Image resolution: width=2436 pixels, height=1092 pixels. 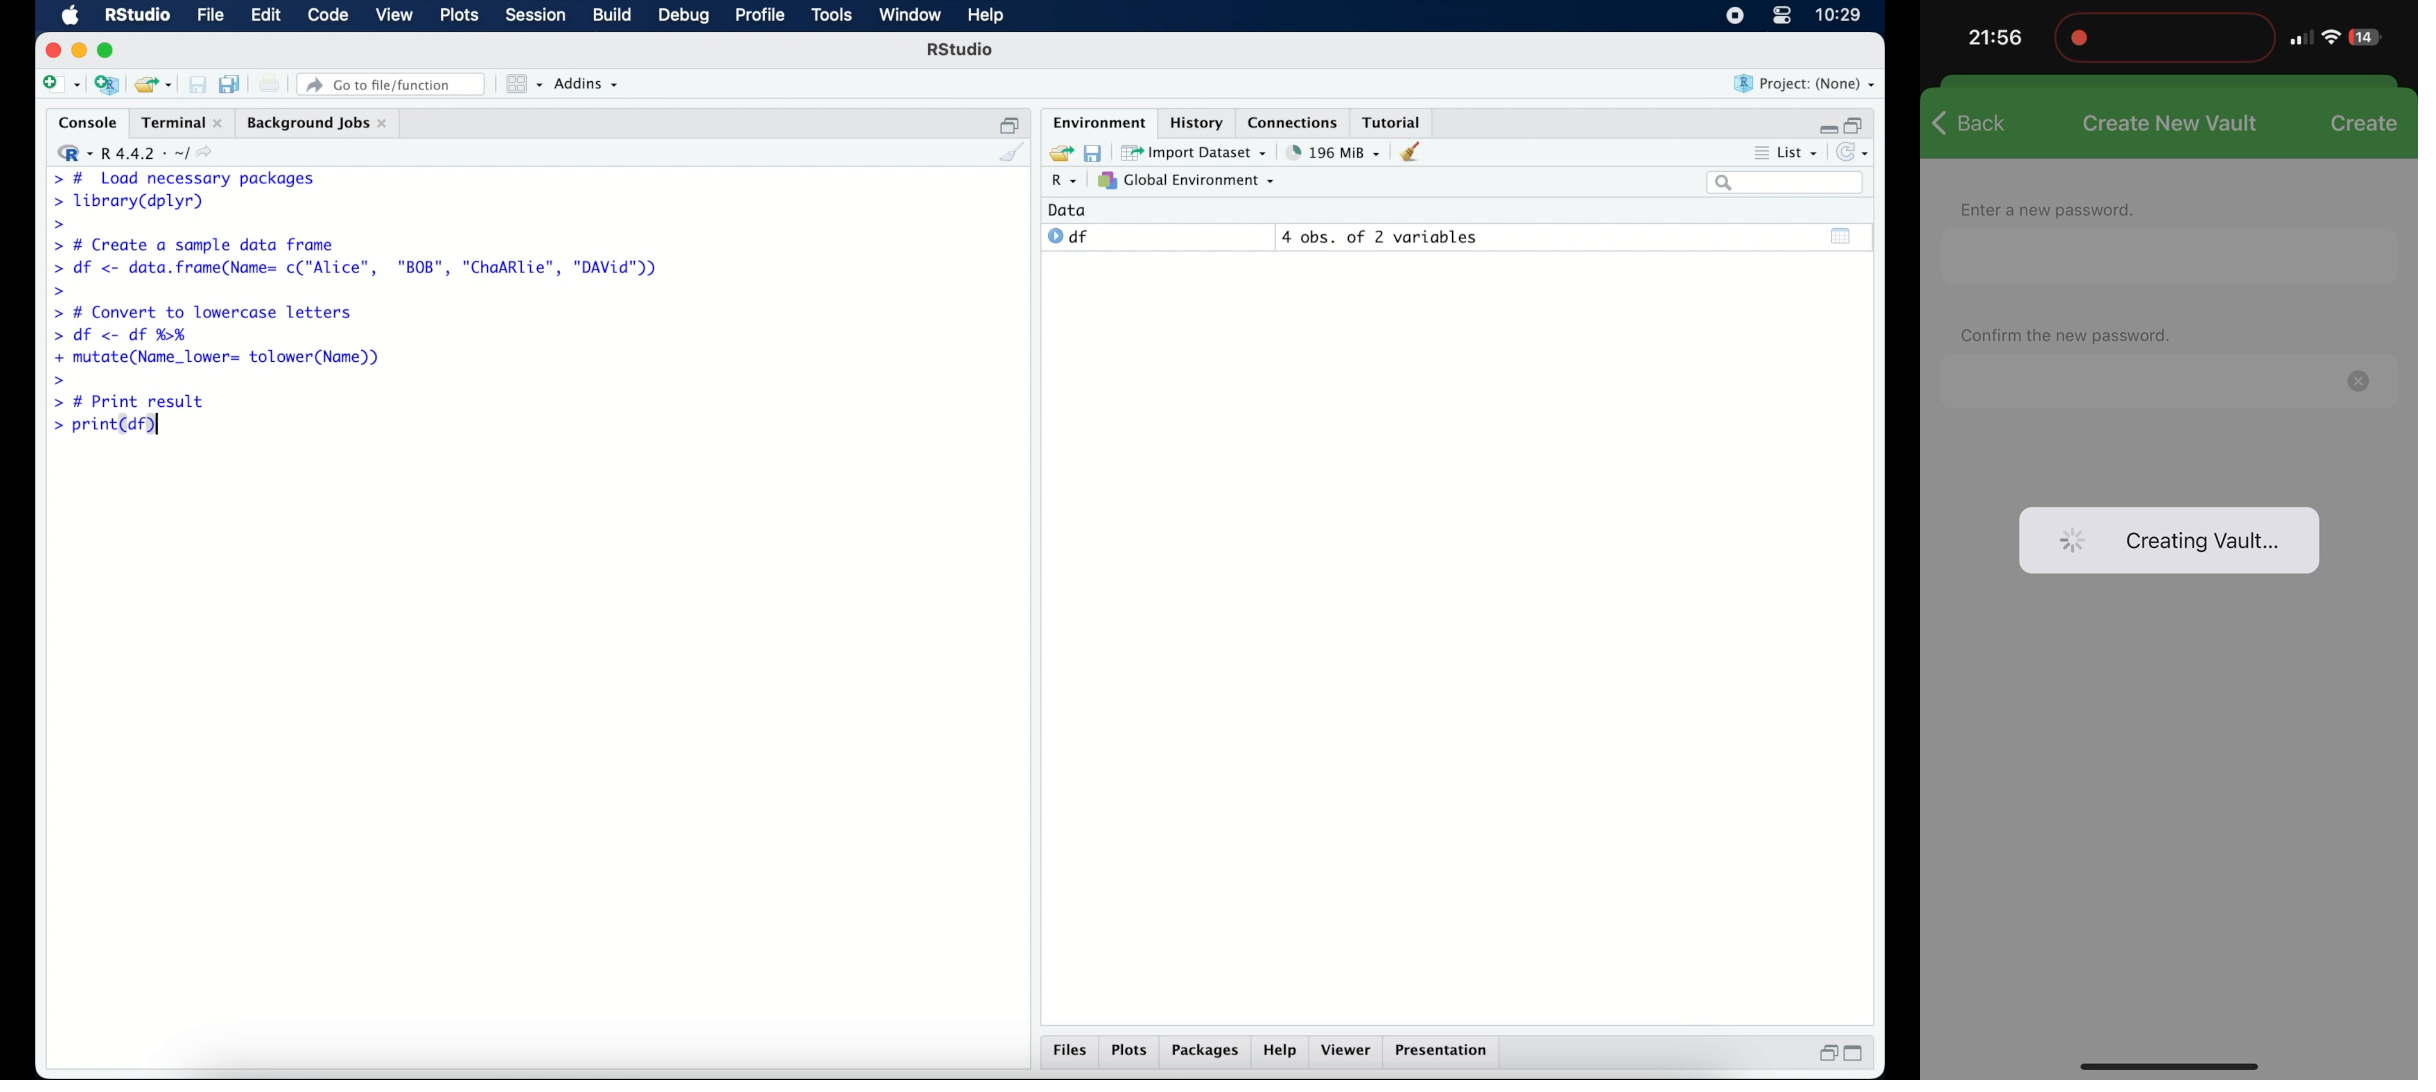 I want to click on clear workspace, so click(x=1417, y=153).